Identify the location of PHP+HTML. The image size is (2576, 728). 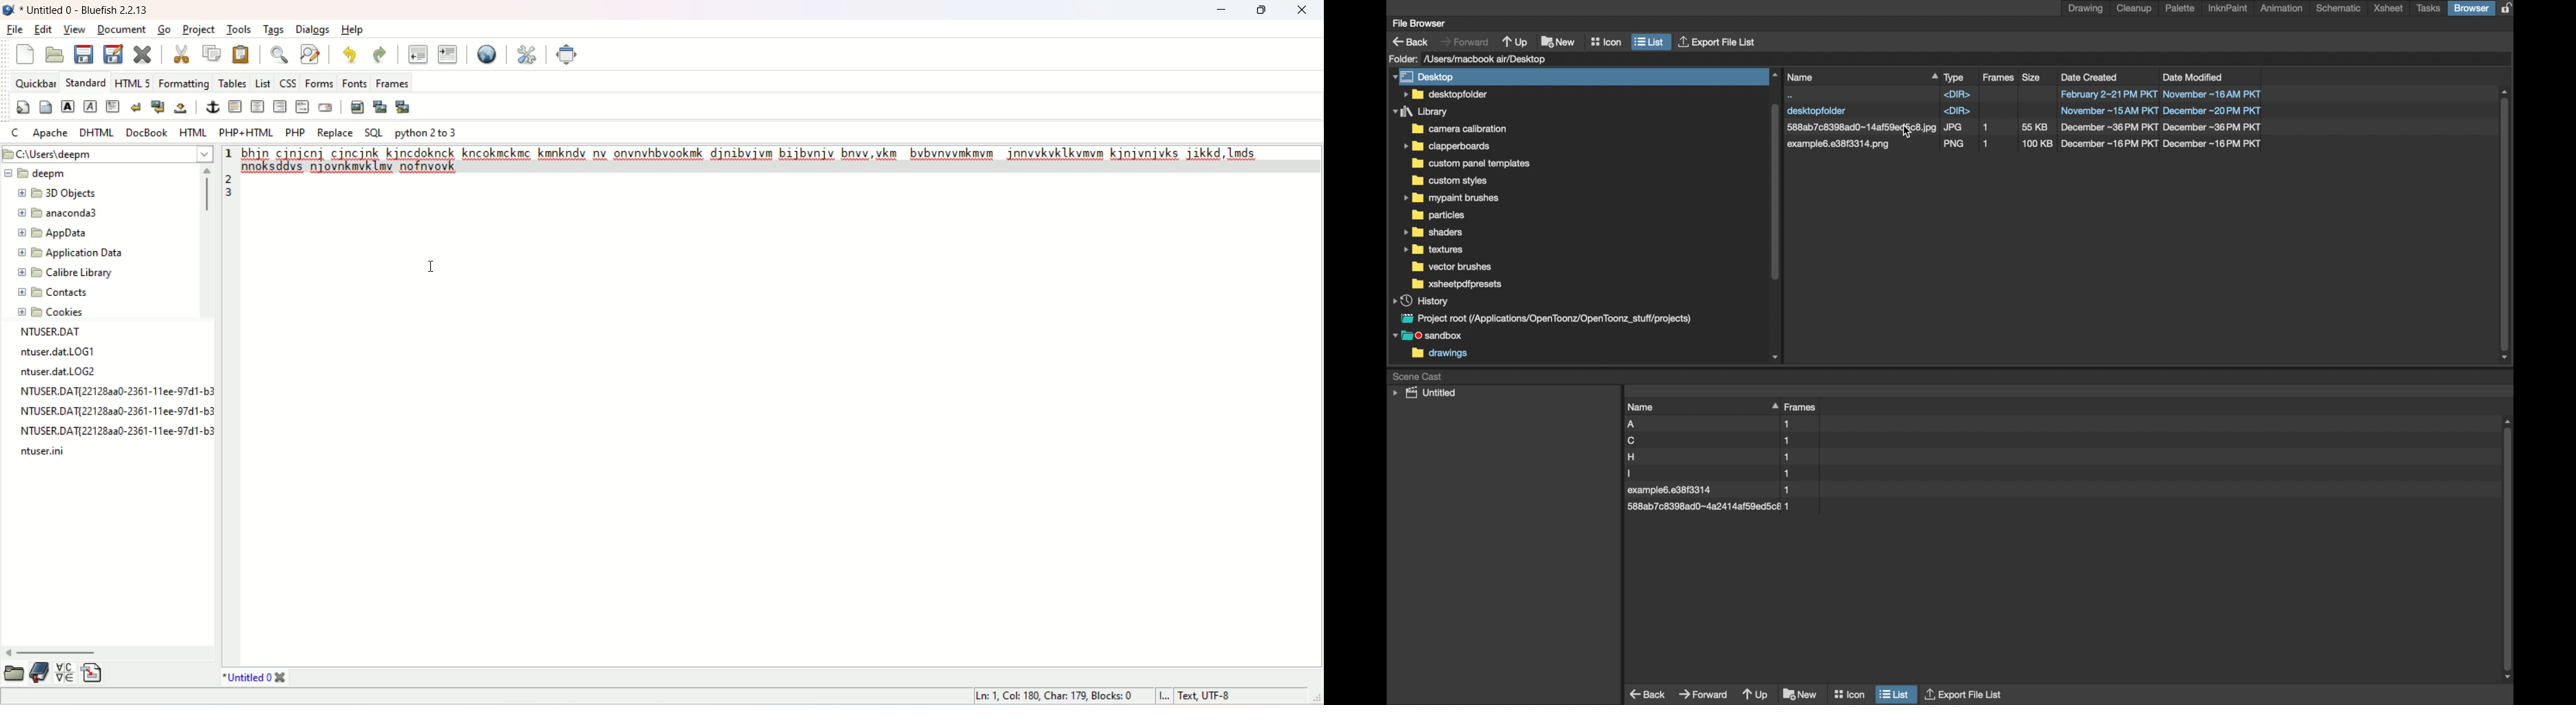
(246, 132).